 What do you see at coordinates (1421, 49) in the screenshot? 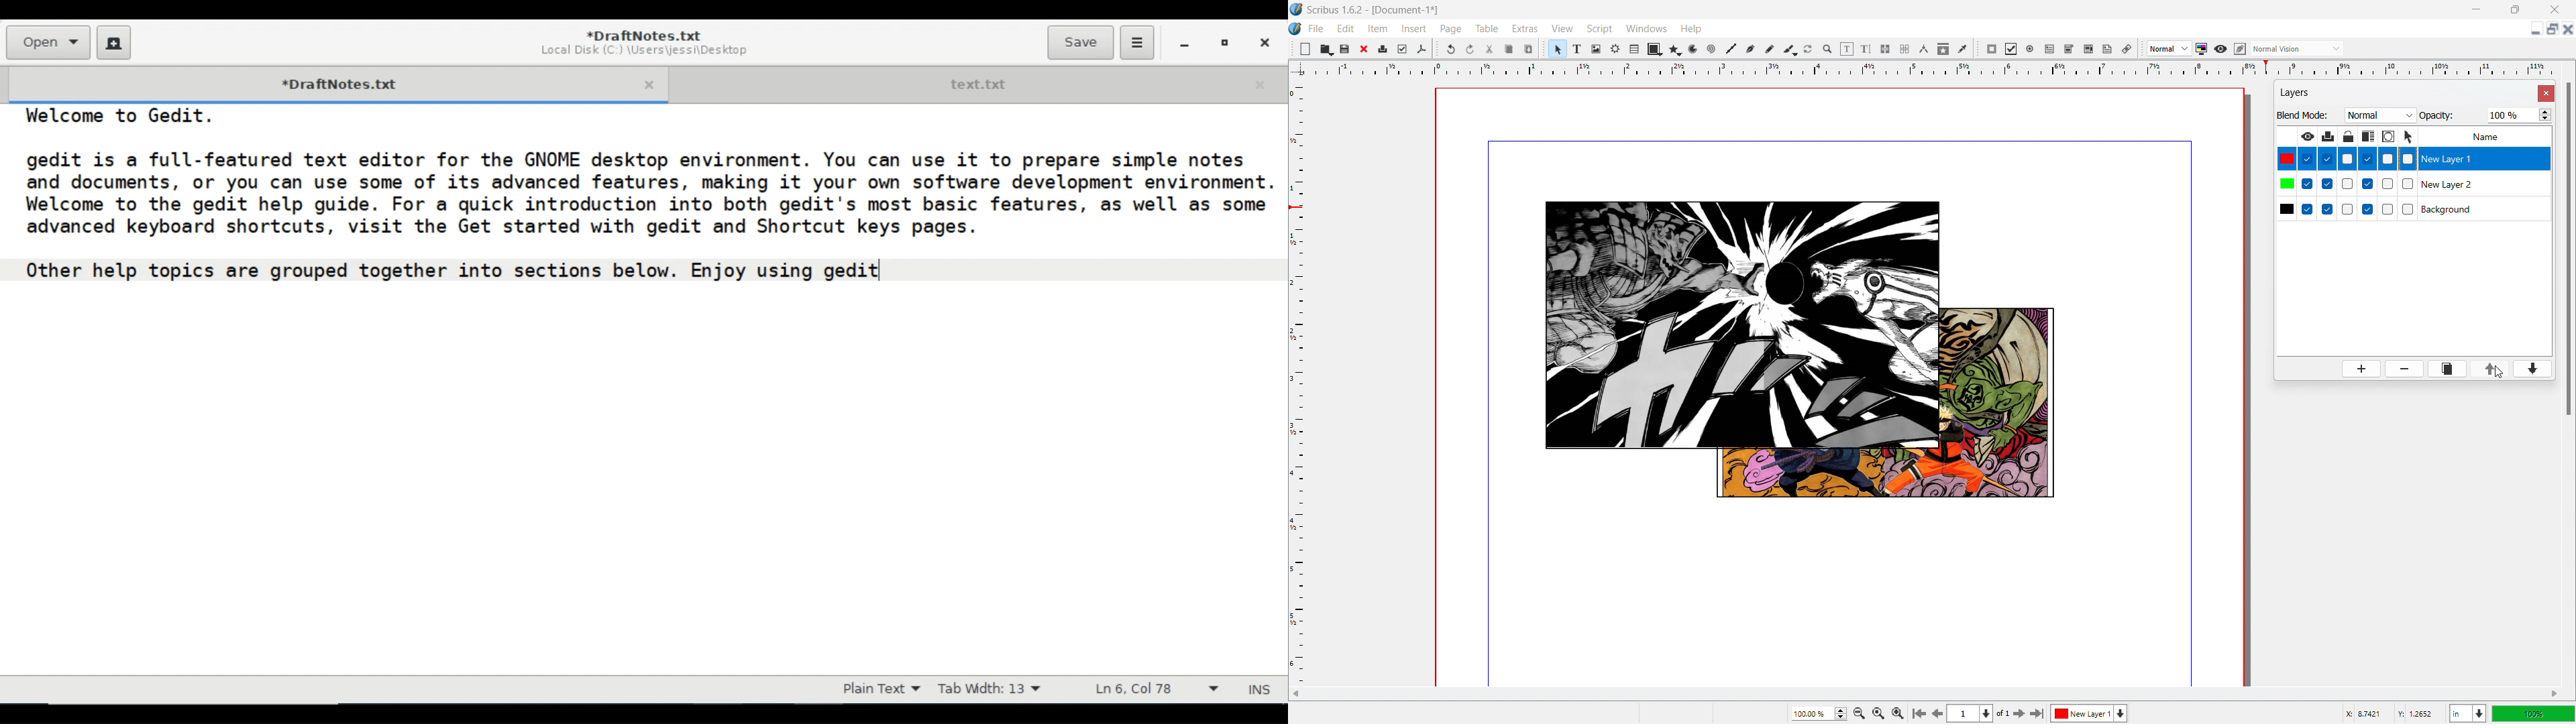
I see `save as pdf` at bounding box center [1421, 49].